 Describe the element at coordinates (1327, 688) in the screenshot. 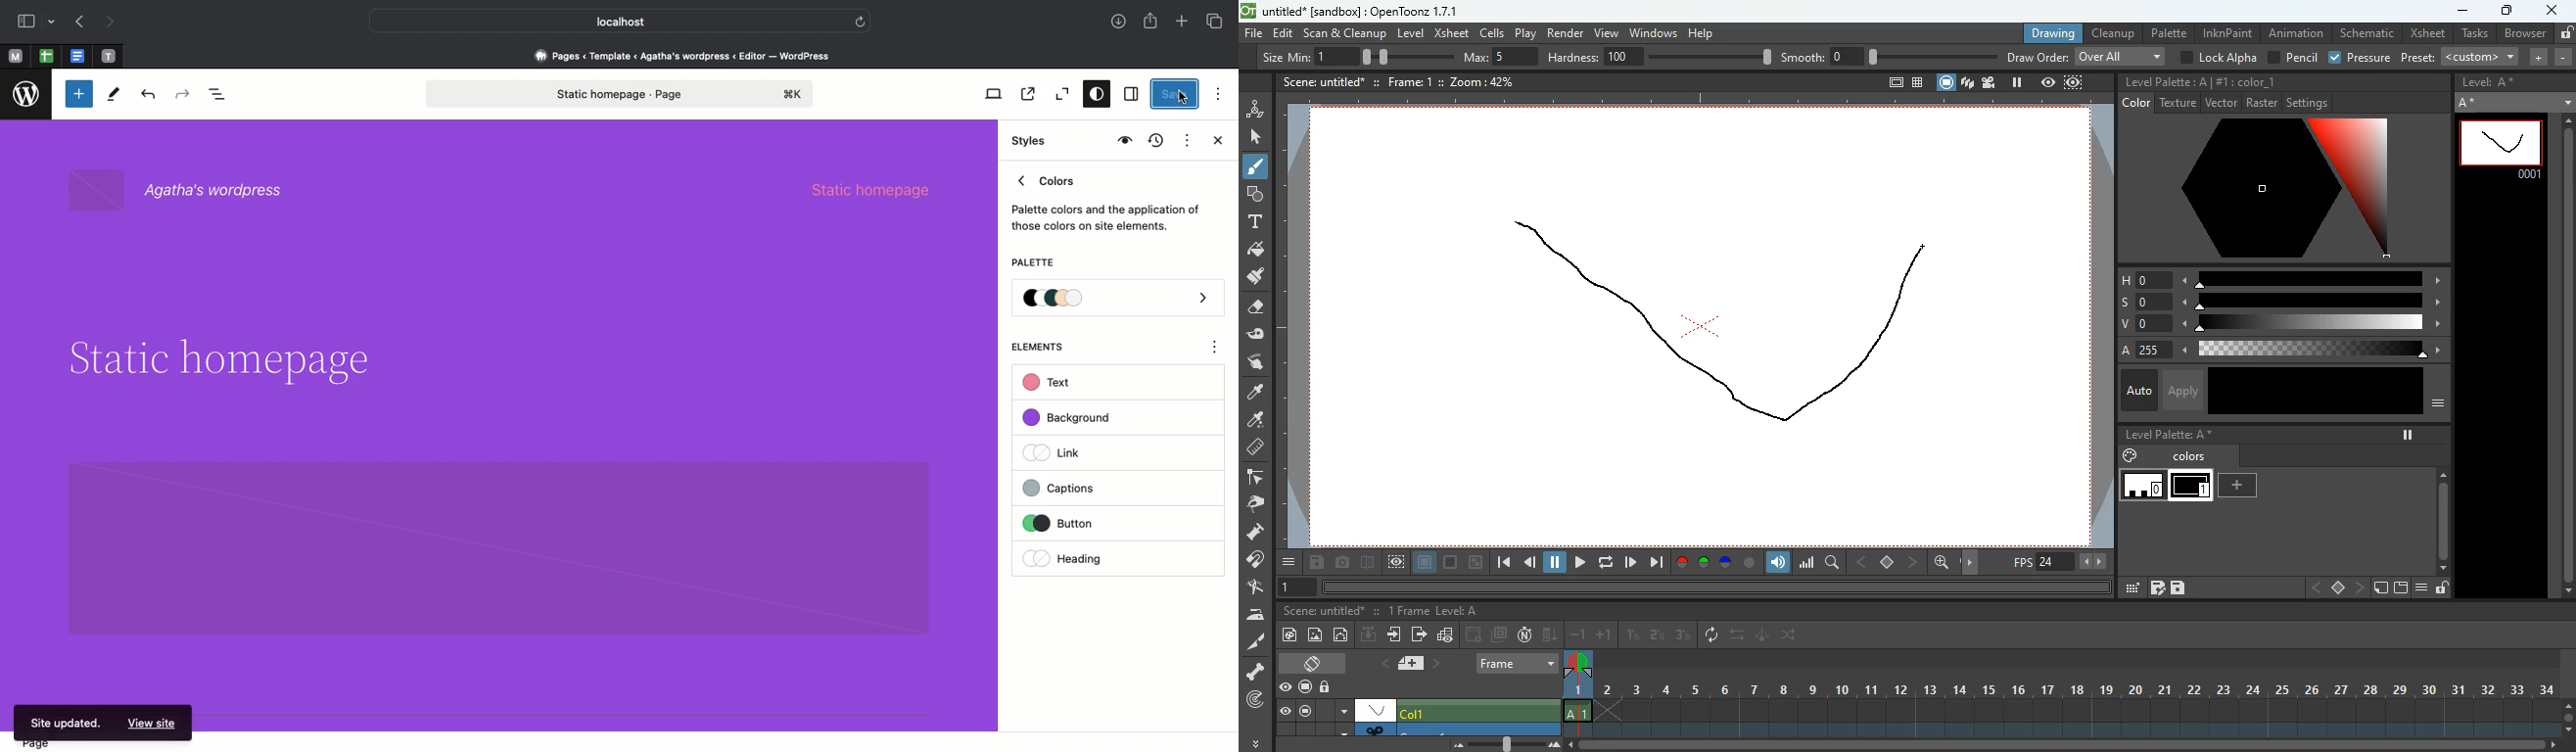

I see `unlock` at that location.